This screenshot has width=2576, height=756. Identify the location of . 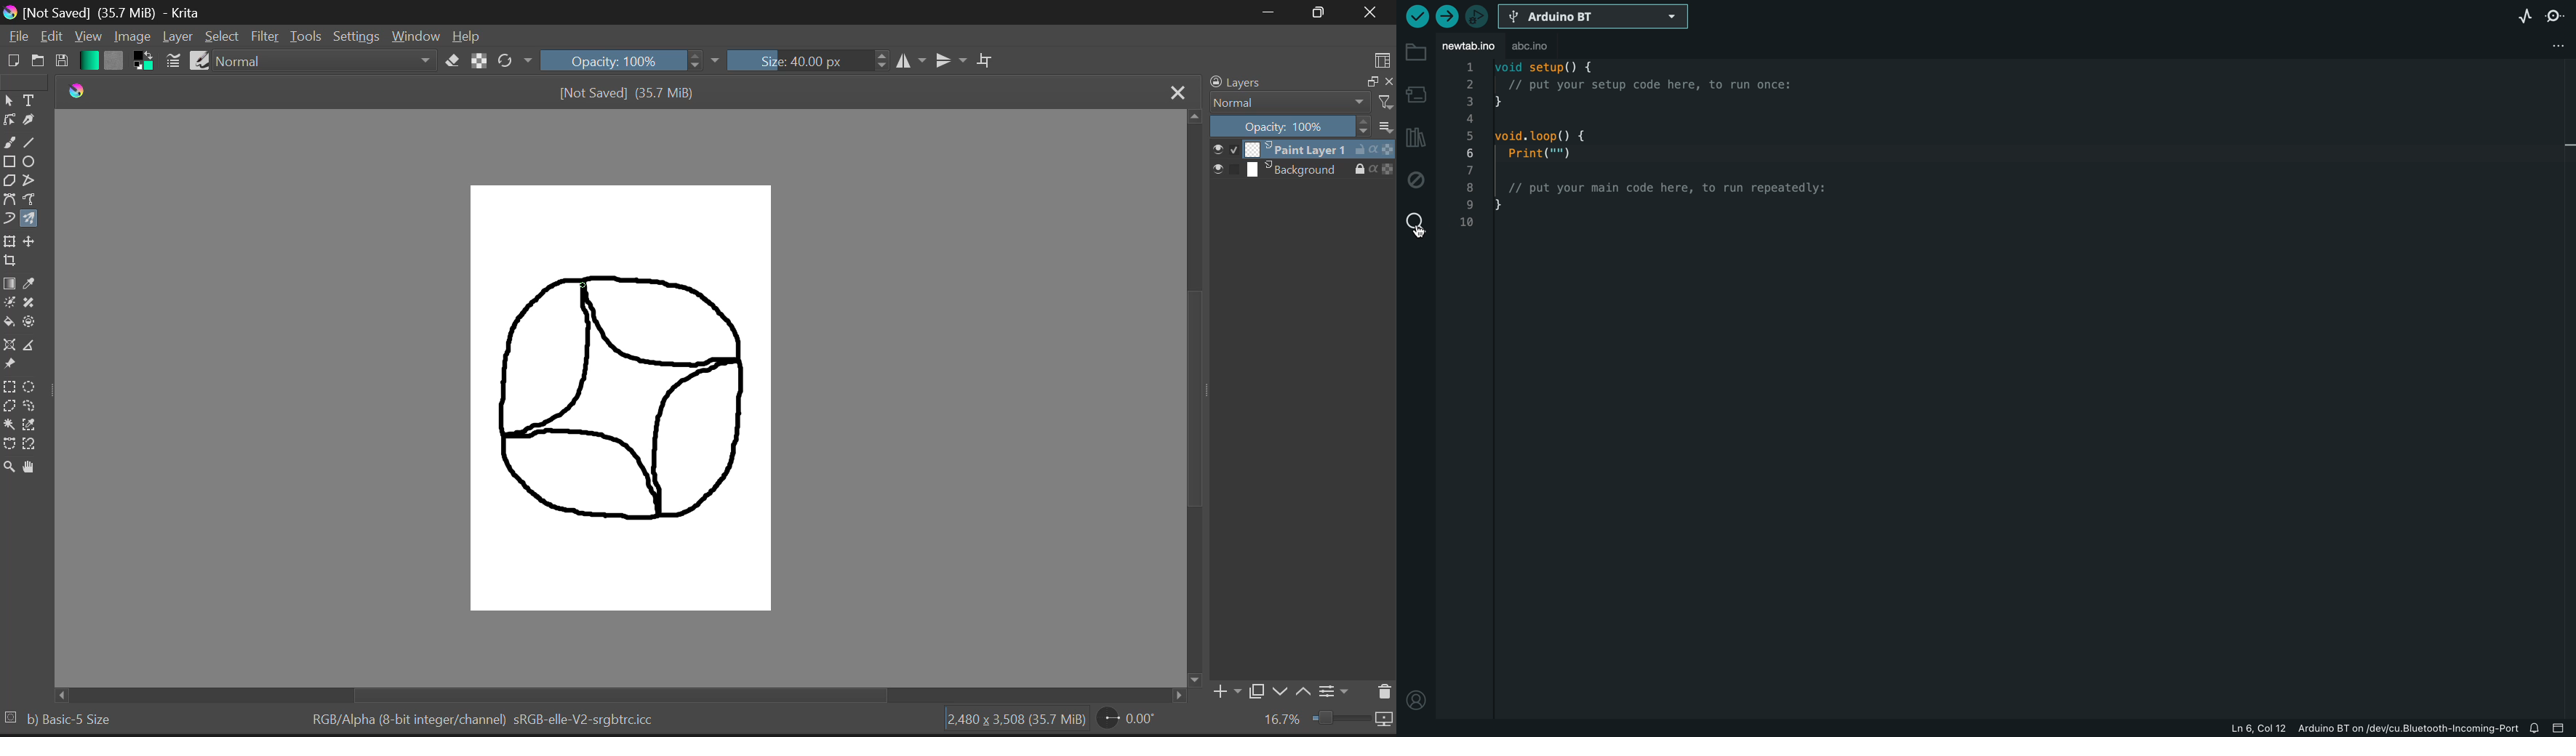
(1386, 102).